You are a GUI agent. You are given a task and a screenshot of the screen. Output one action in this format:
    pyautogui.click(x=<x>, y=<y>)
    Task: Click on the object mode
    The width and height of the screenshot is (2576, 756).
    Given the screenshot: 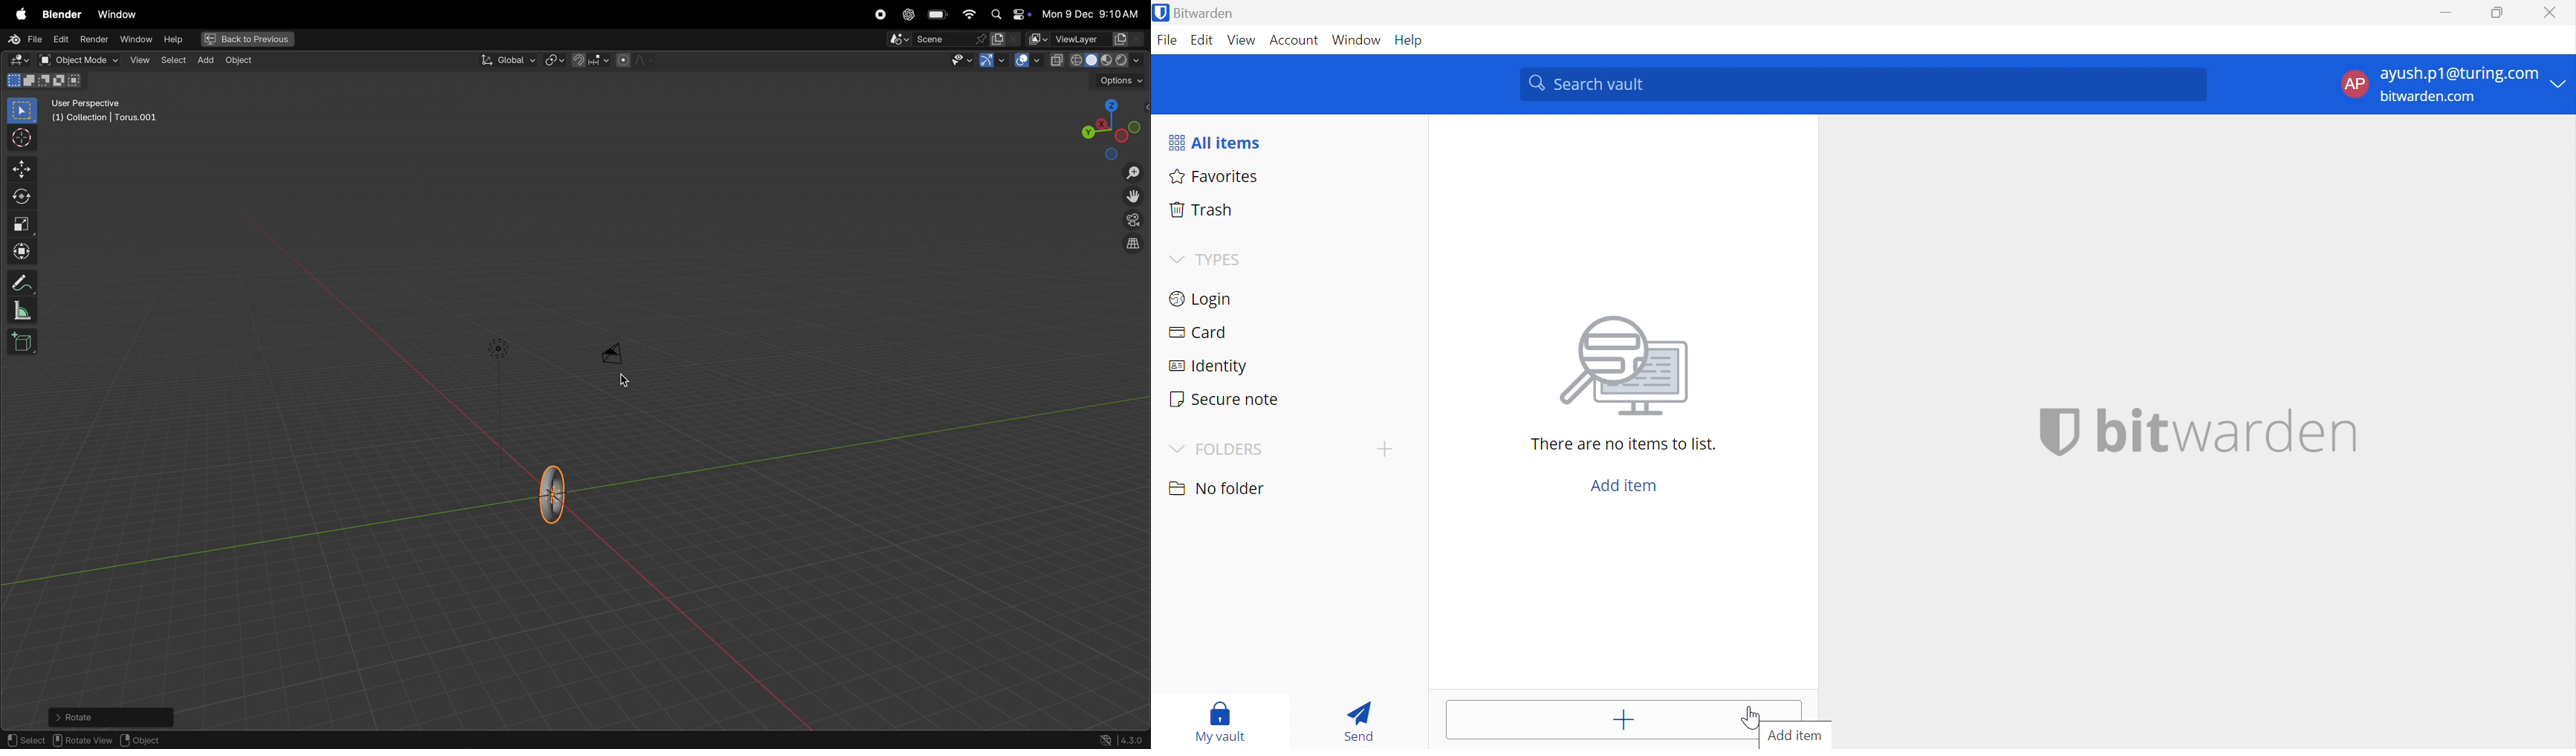 What is the action you would take?
    pyautogui.click(x=78, y=60)
    